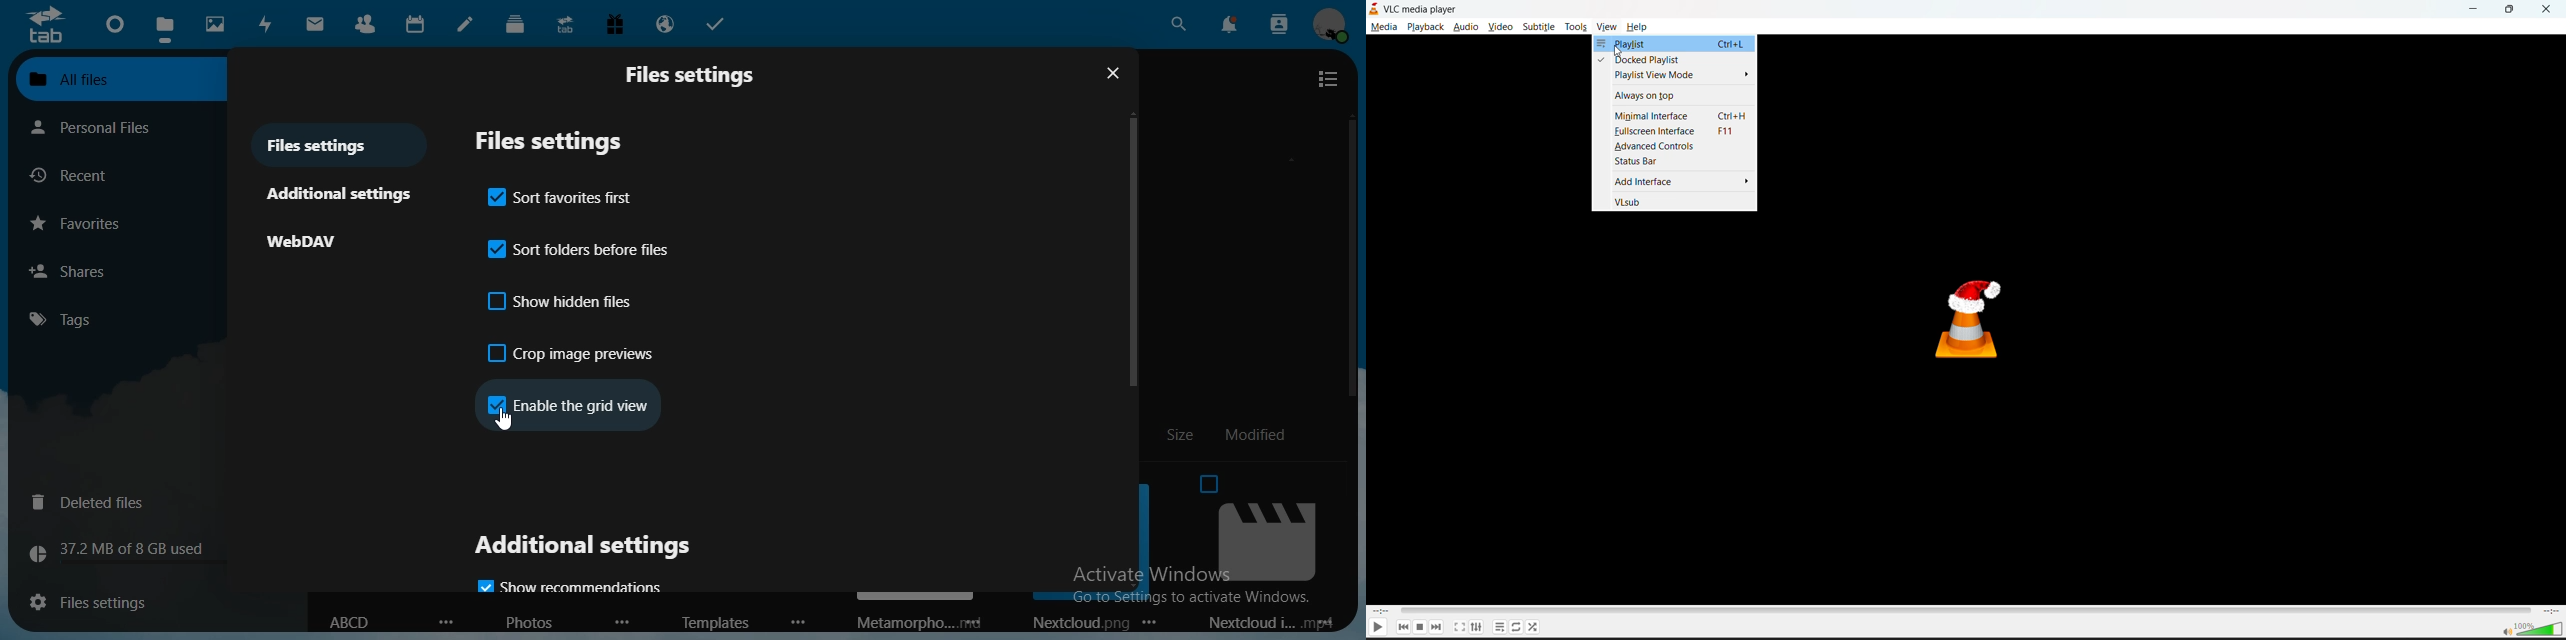 Image resolution: width=2576 pixels, height=644 pixels. I want to click on view, so click(1610, 28).